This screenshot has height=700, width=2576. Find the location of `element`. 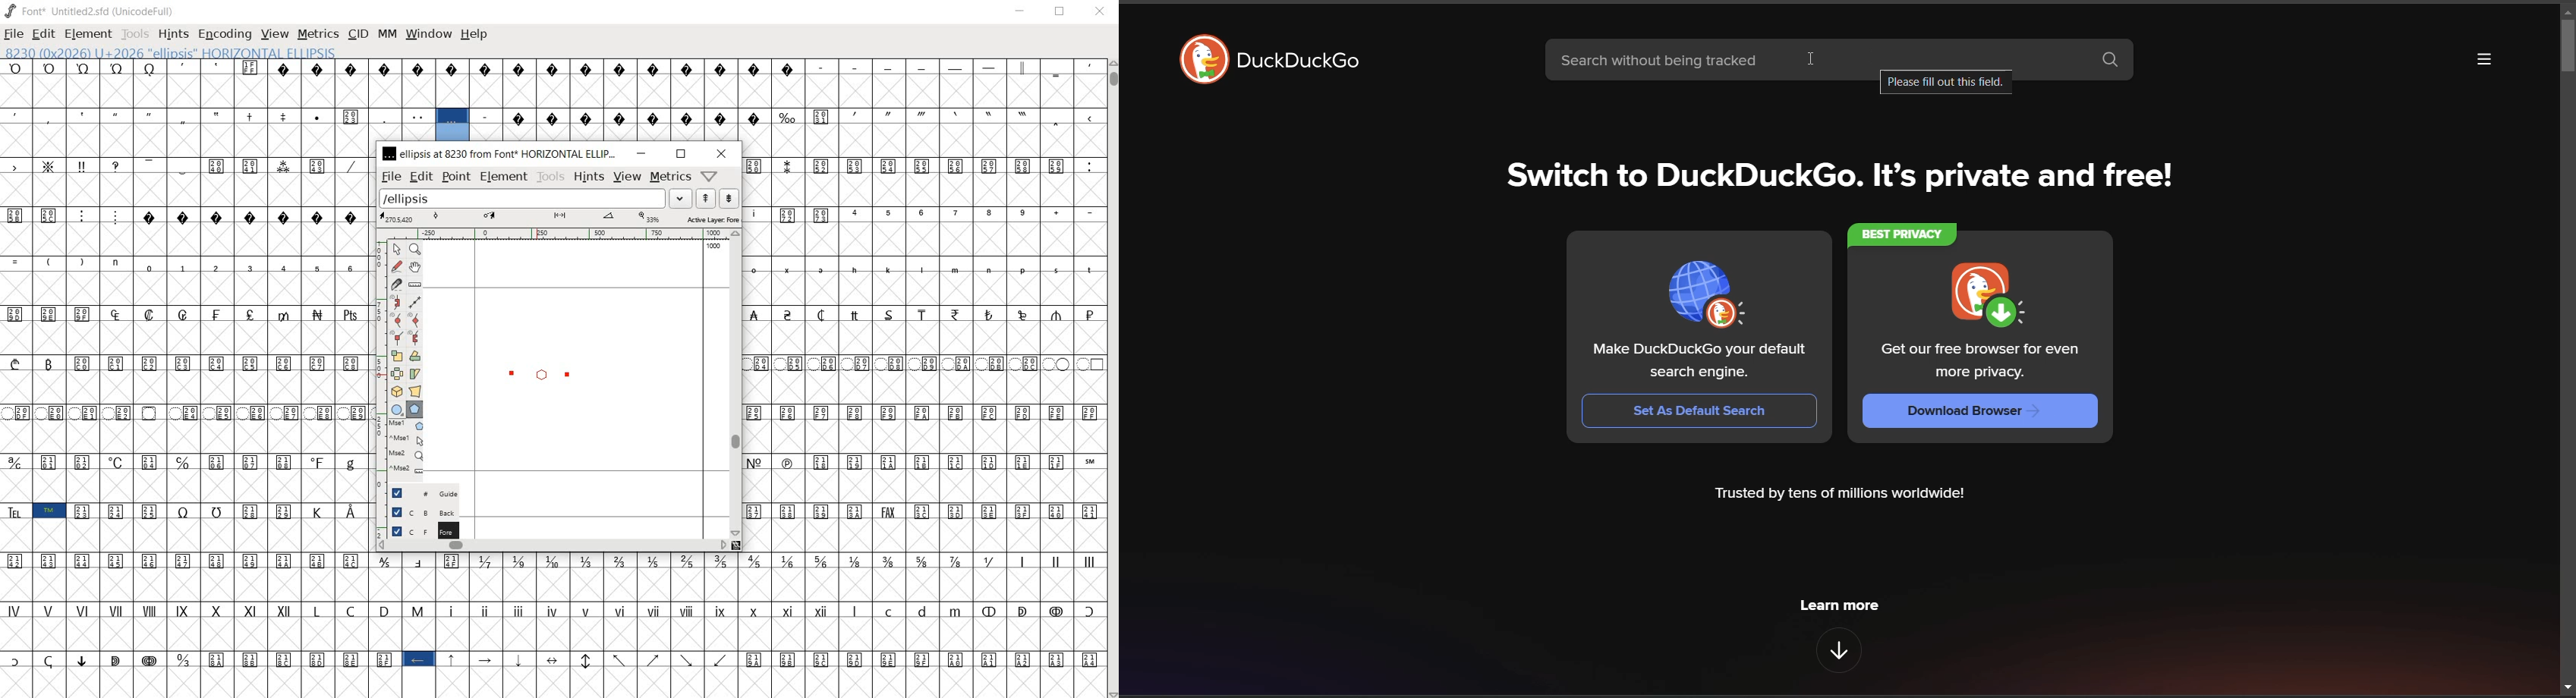

element is located at coordinates (503, 176).